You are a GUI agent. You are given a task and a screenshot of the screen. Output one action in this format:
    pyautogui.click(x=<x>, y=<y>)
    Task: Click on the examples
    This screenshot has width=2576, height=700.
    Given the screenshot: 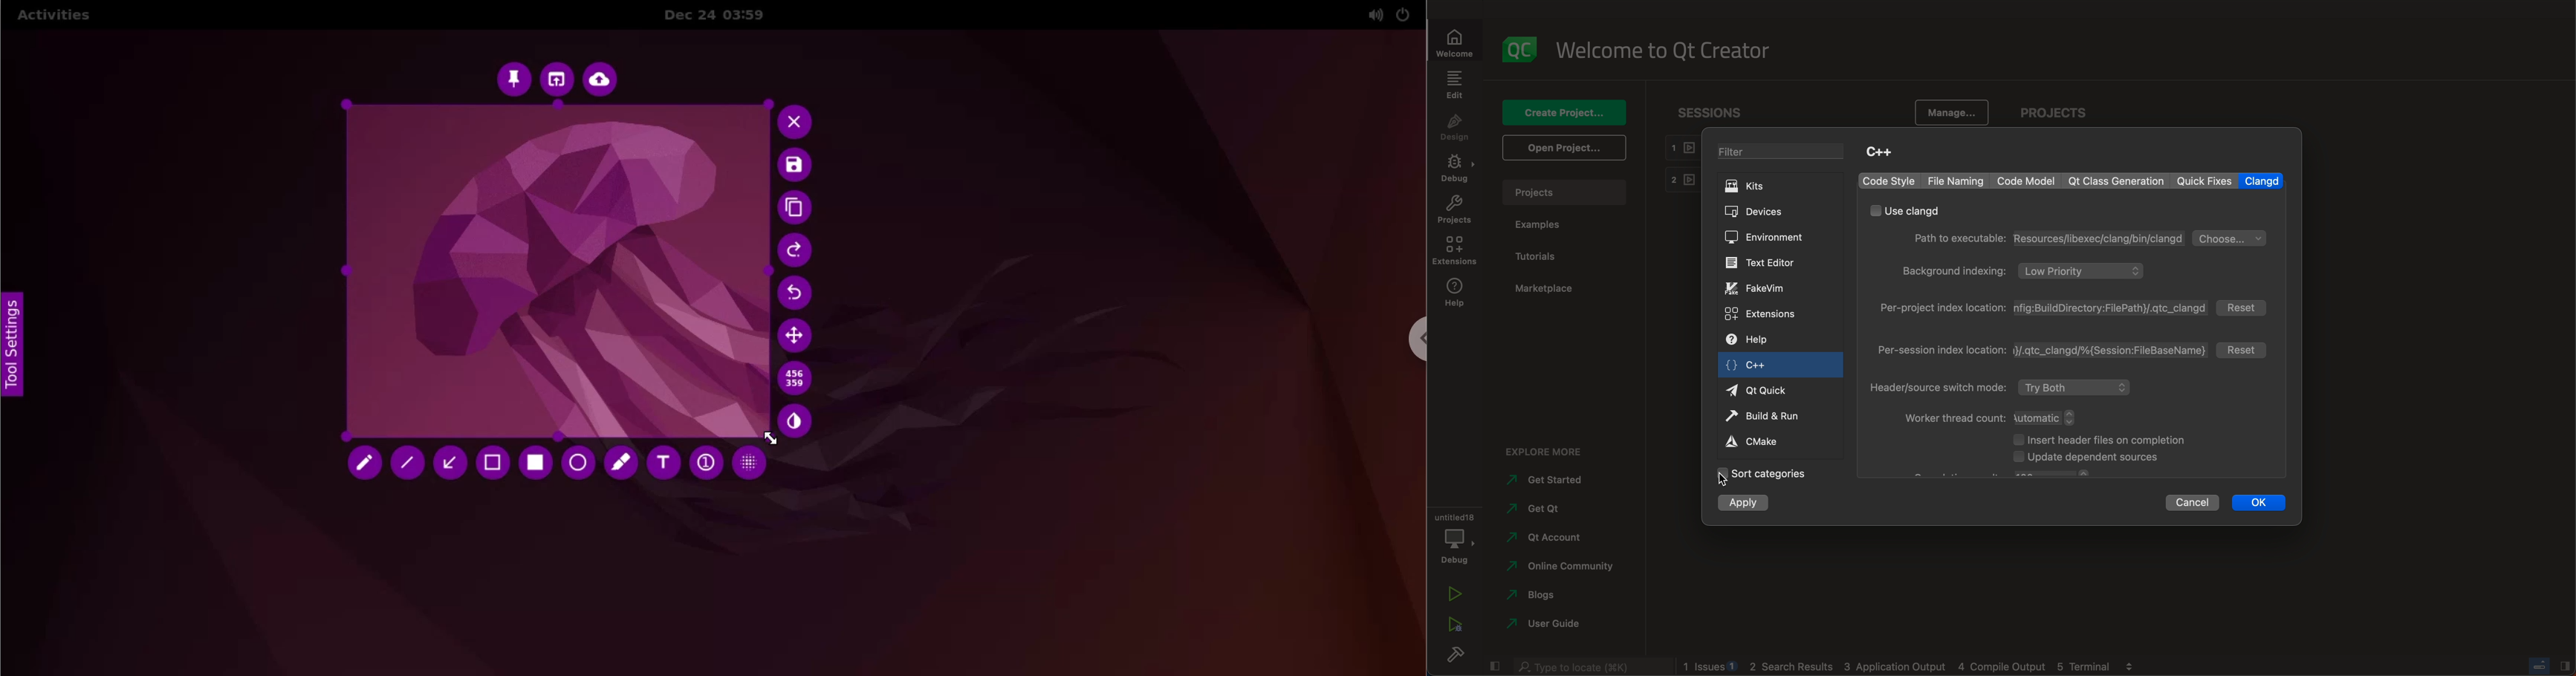 What is the action you would take?
    pyautogui.click(x=1555, y=225)
    